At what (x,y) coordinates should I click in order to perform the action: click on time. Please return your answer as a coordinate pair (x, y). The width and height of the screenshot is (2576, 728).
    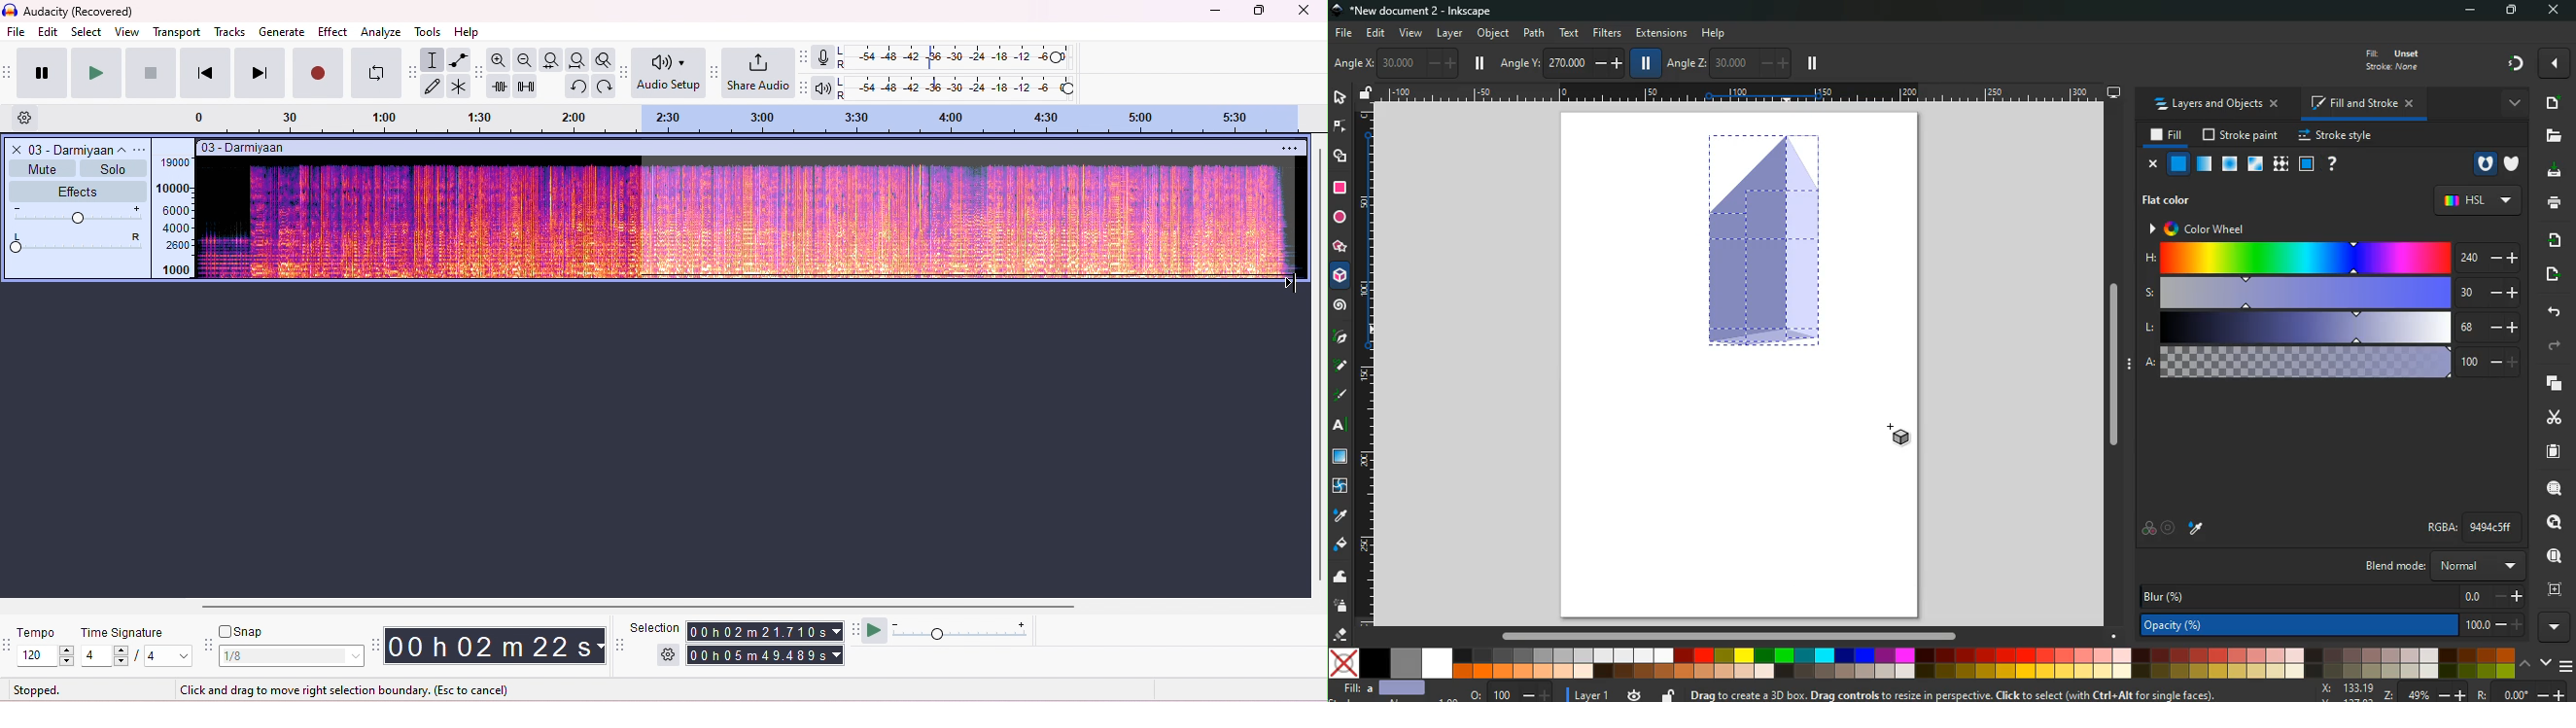
    Looking at the image, I should click on (494, 645).